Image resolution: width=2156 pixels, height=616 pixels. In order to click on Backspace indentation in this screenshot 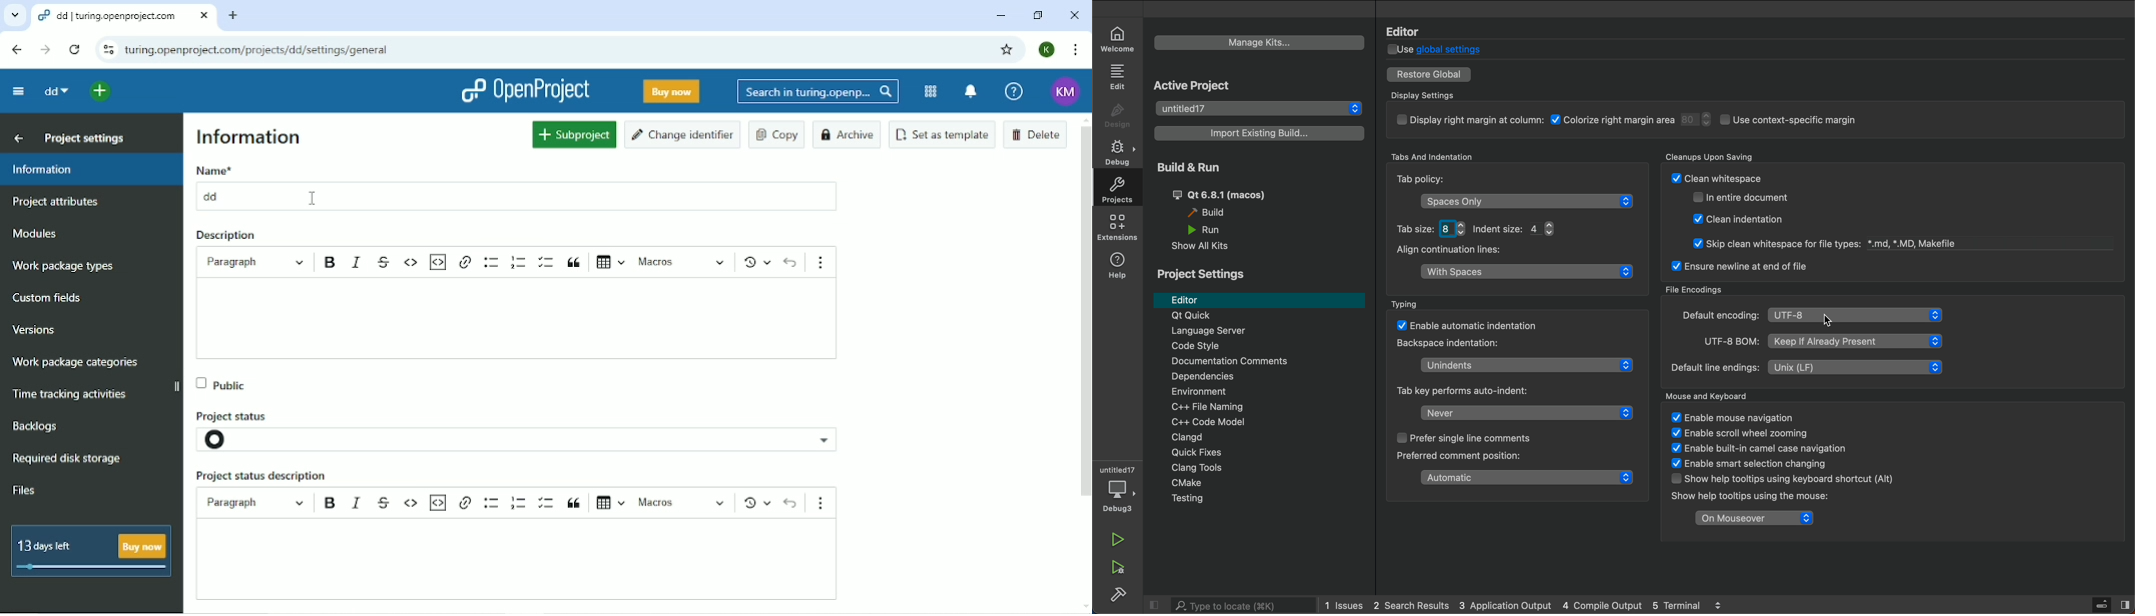, I will do `click(1451, 345)`.